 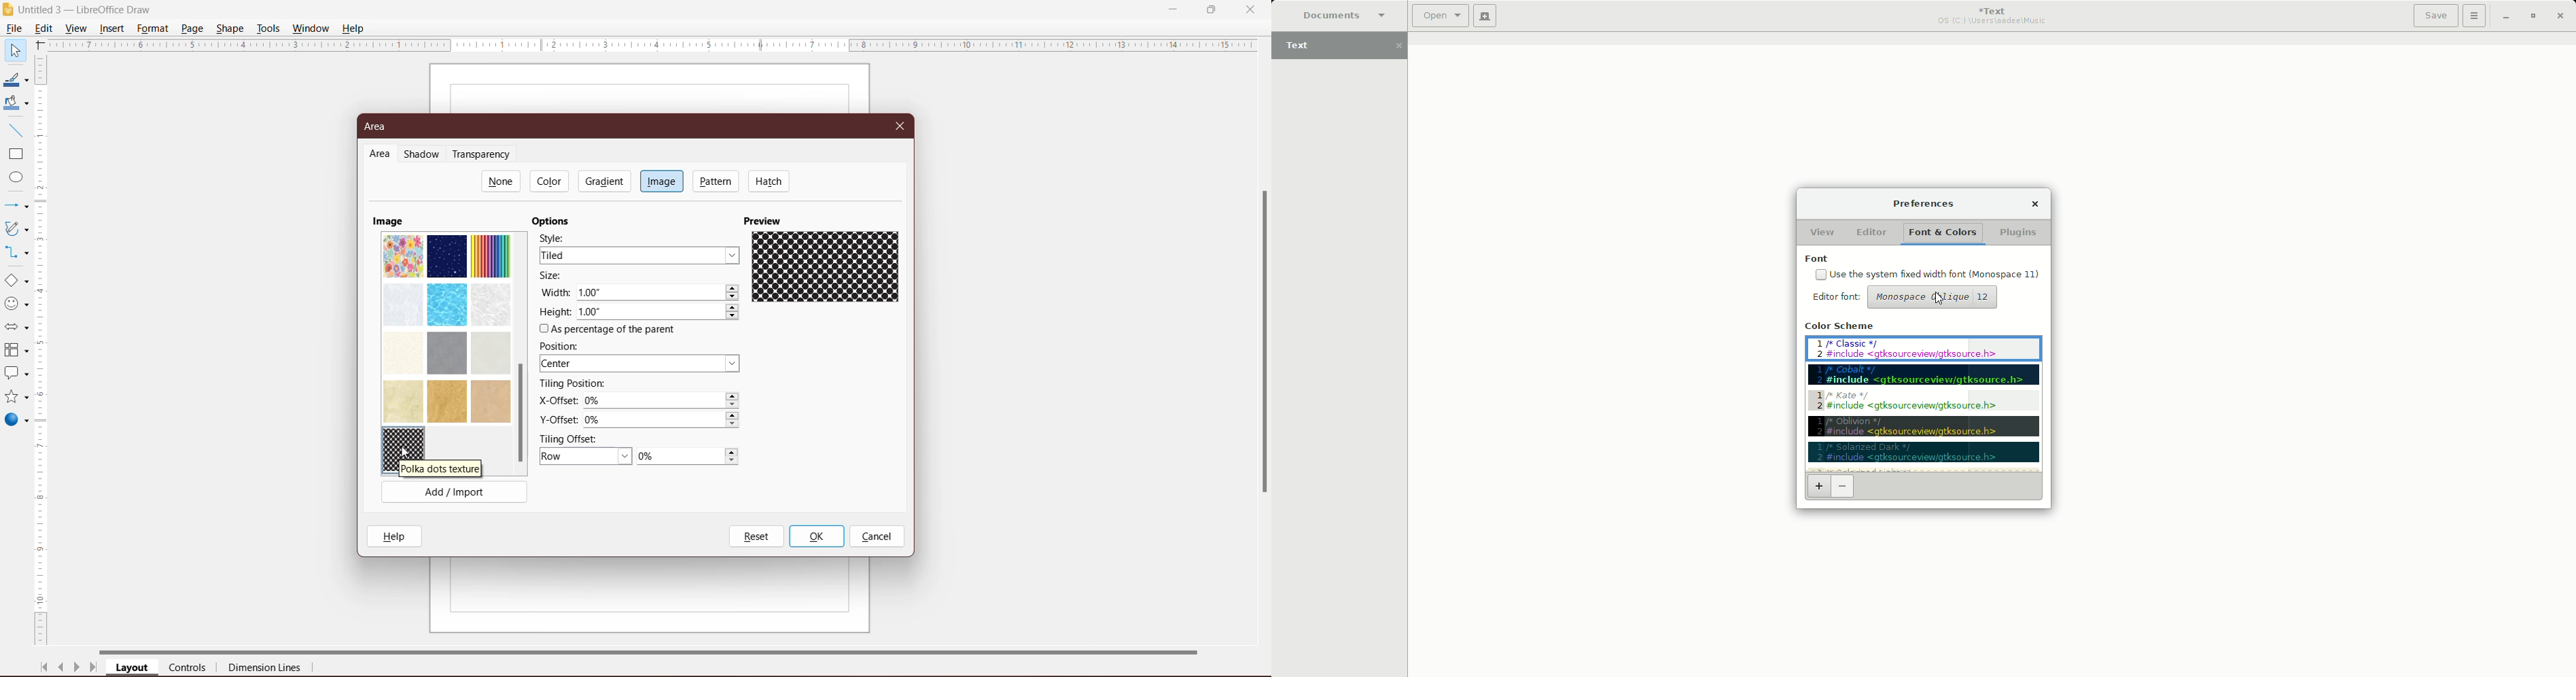 What do you see at coordinates (1816, 486) in the screenshot?
I see `Plus` at bounding box center [1816, 486].